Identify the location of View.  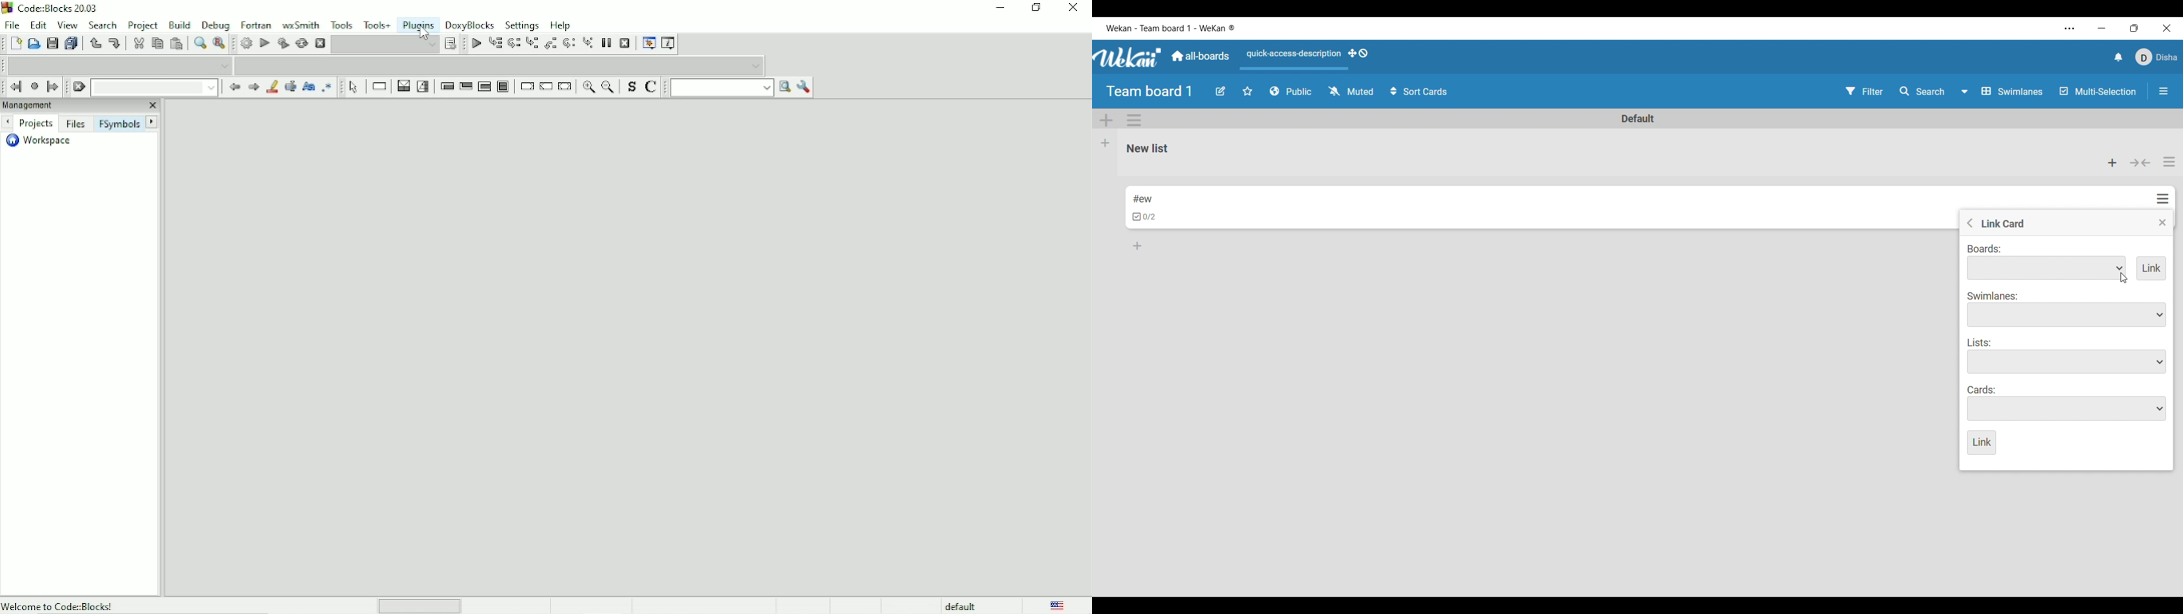
(67, 25).